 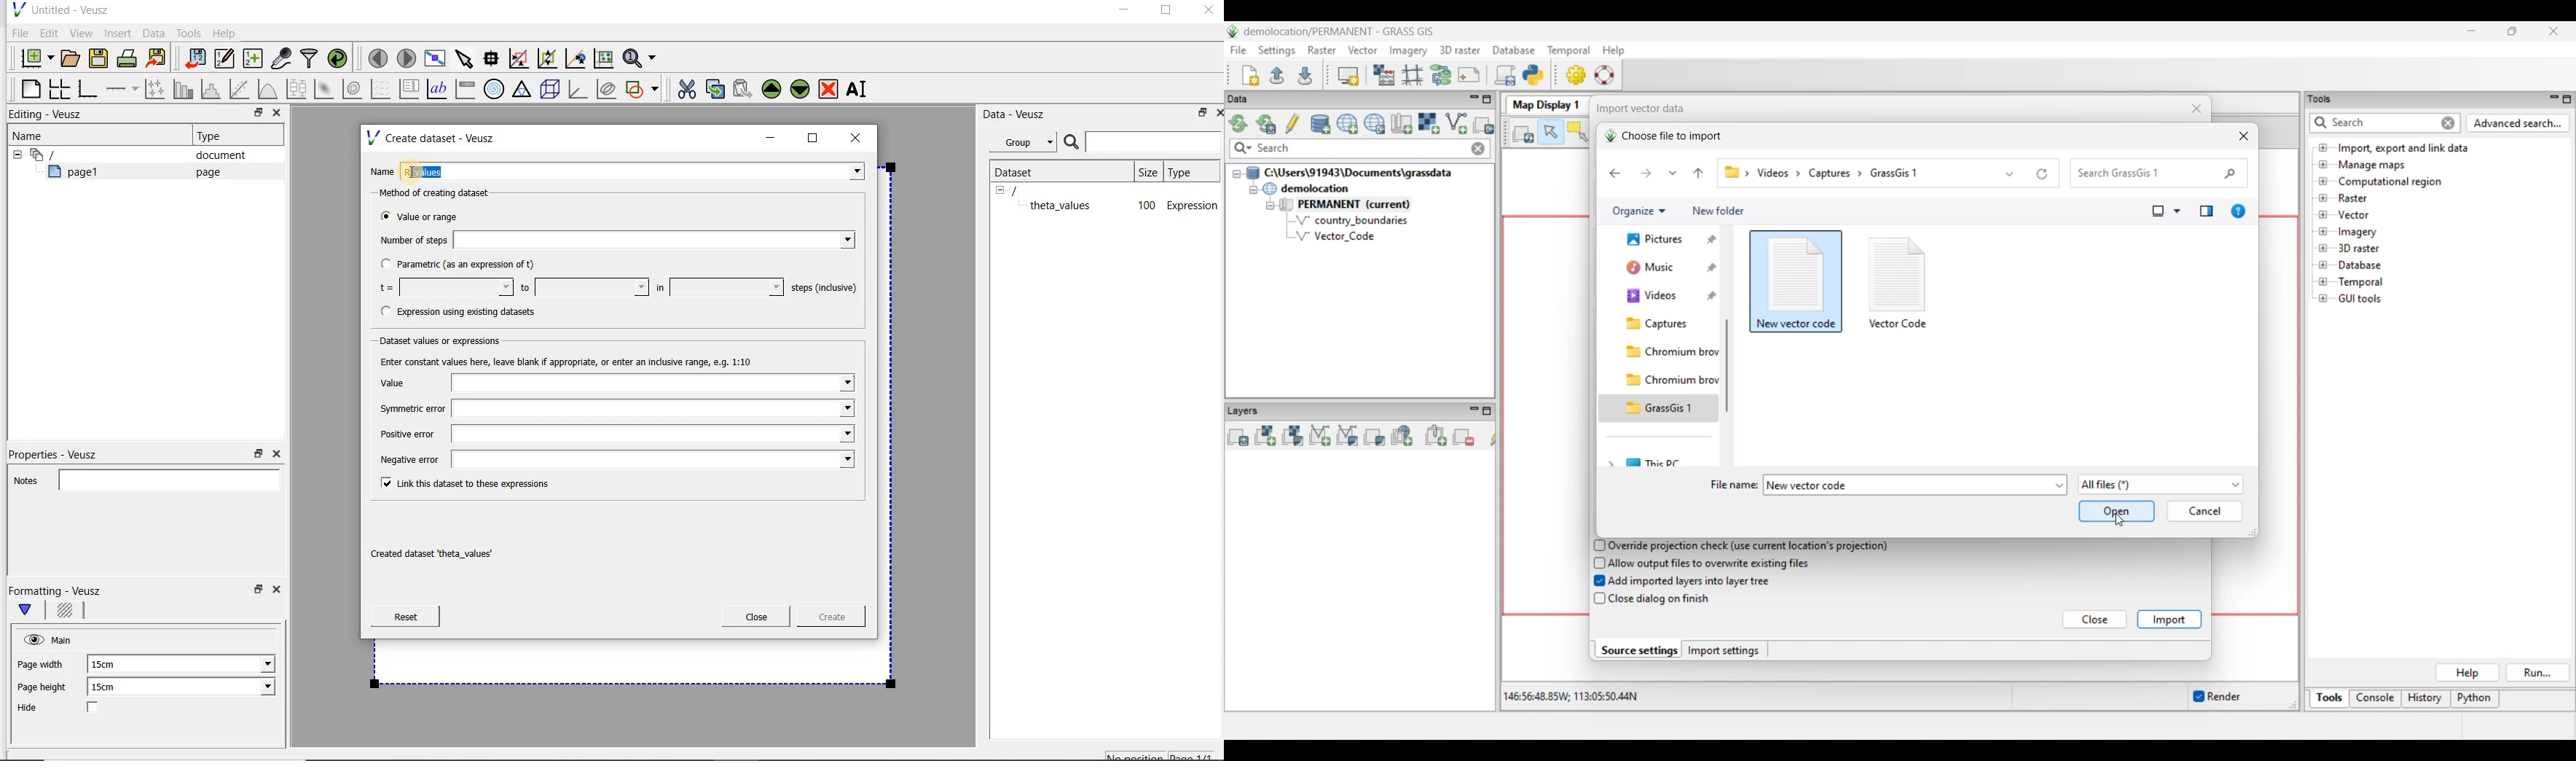 I want to click on Untitled - Veusz, so click(x=59, y=9).